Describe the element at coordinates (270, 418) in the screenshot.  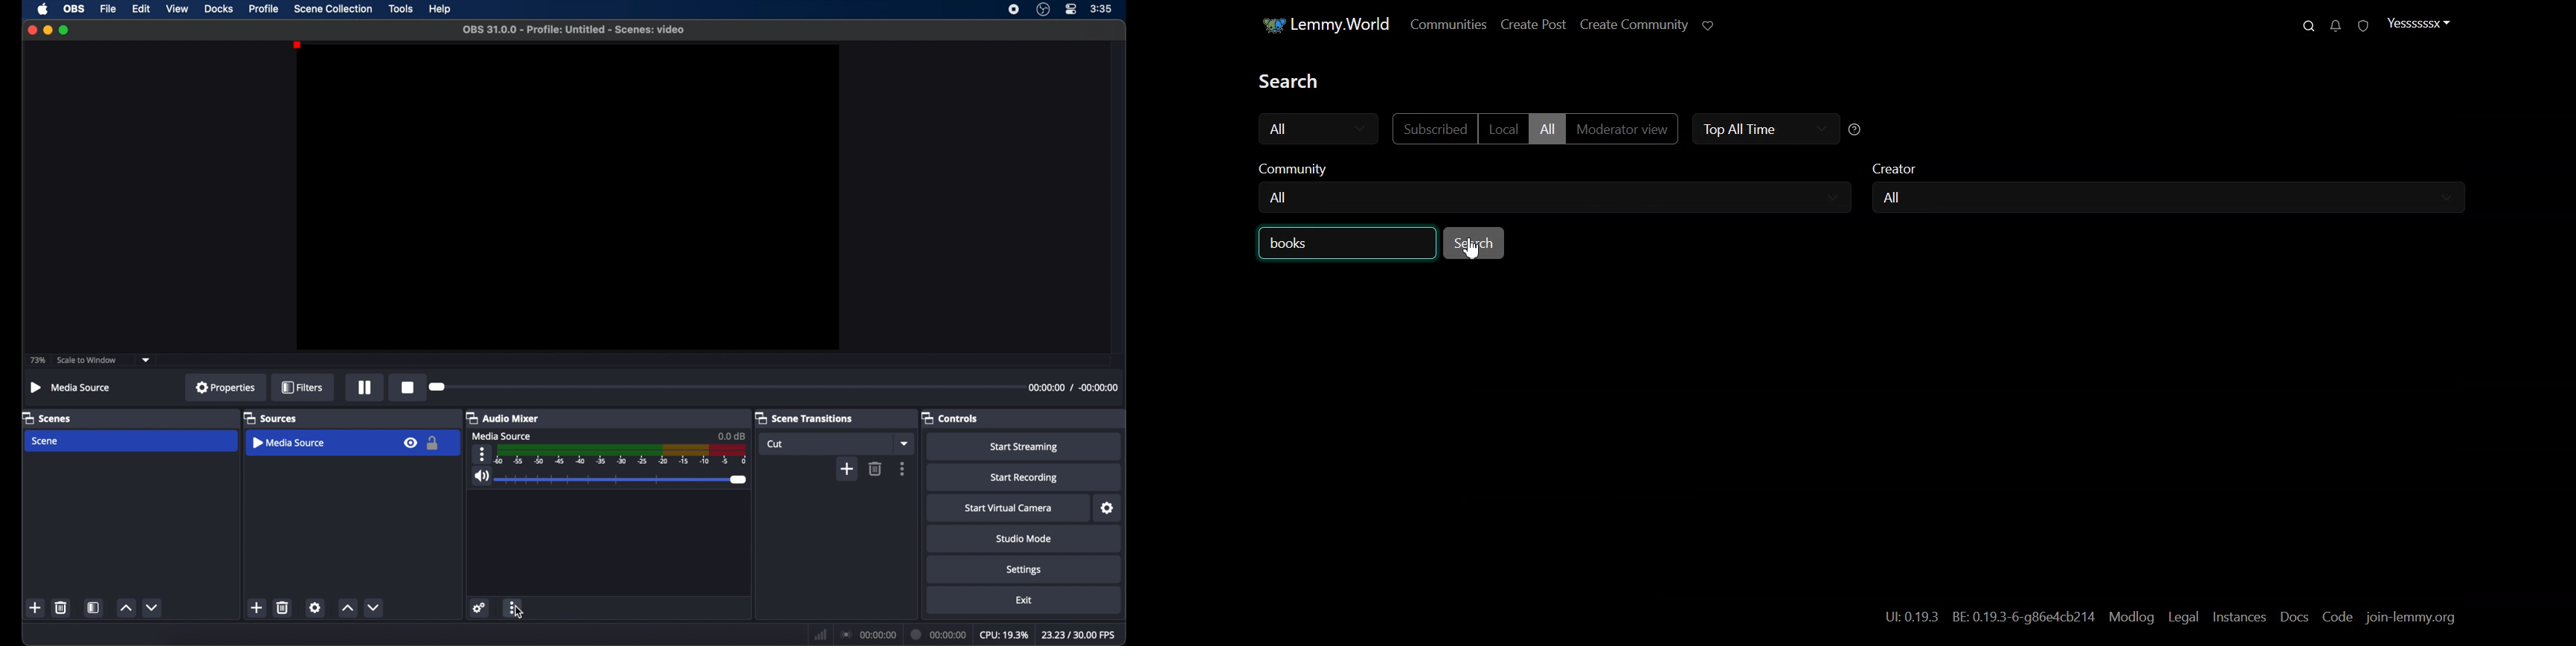
I see `sources` at that location.